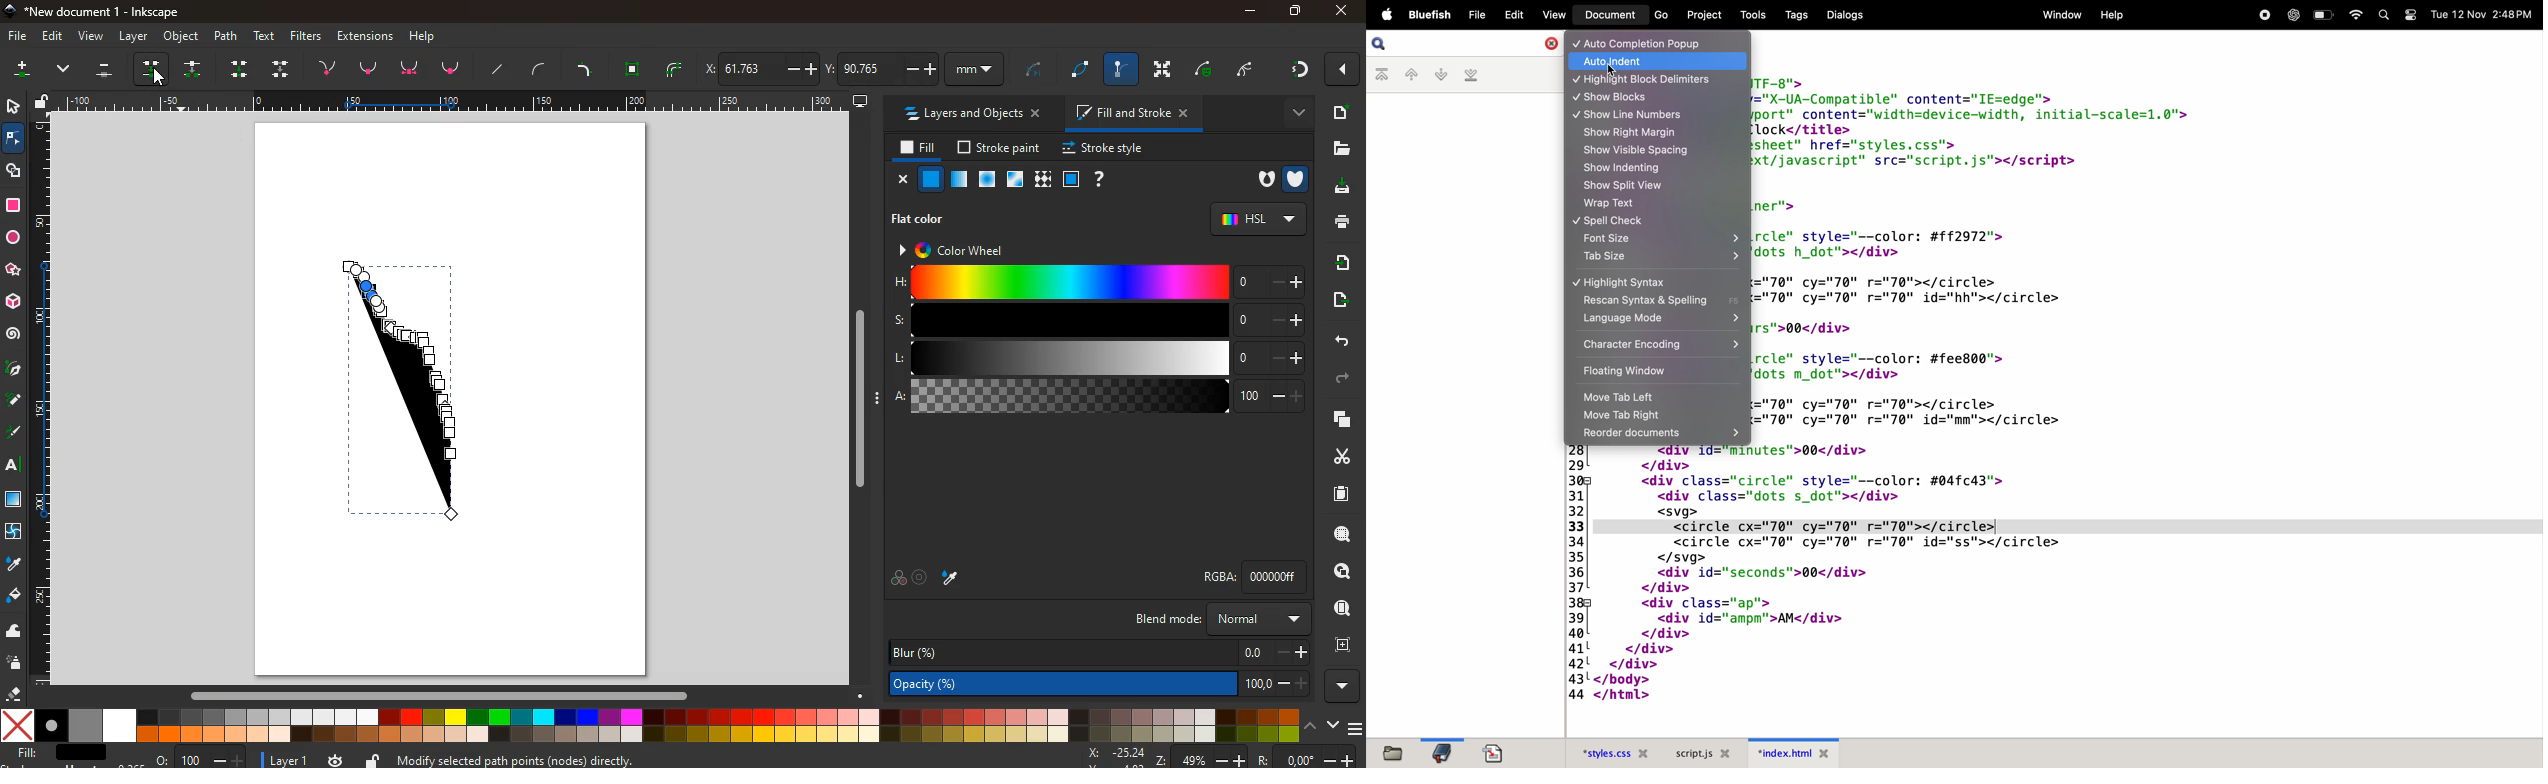 The width and height of the screenshot is (2548, 784). I want to click on overlap, so click(898, 578).